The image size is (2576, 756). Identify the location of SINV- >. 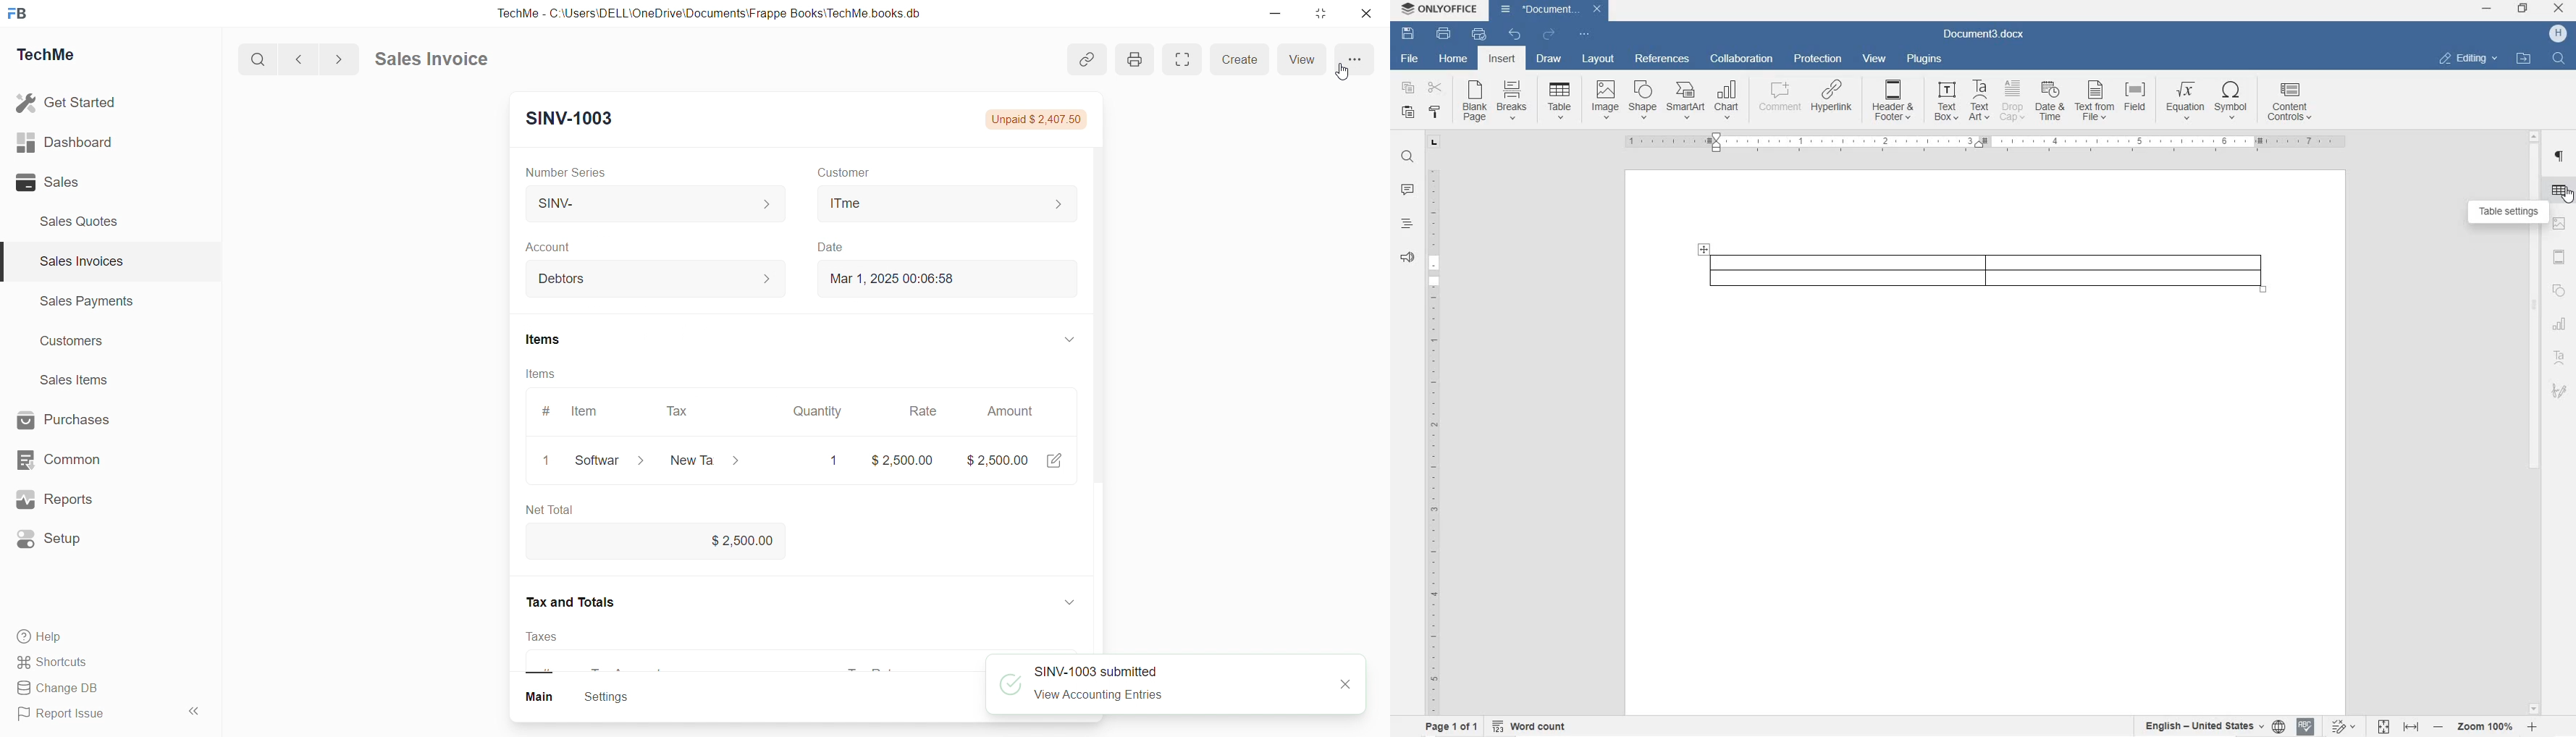
(652, 205).